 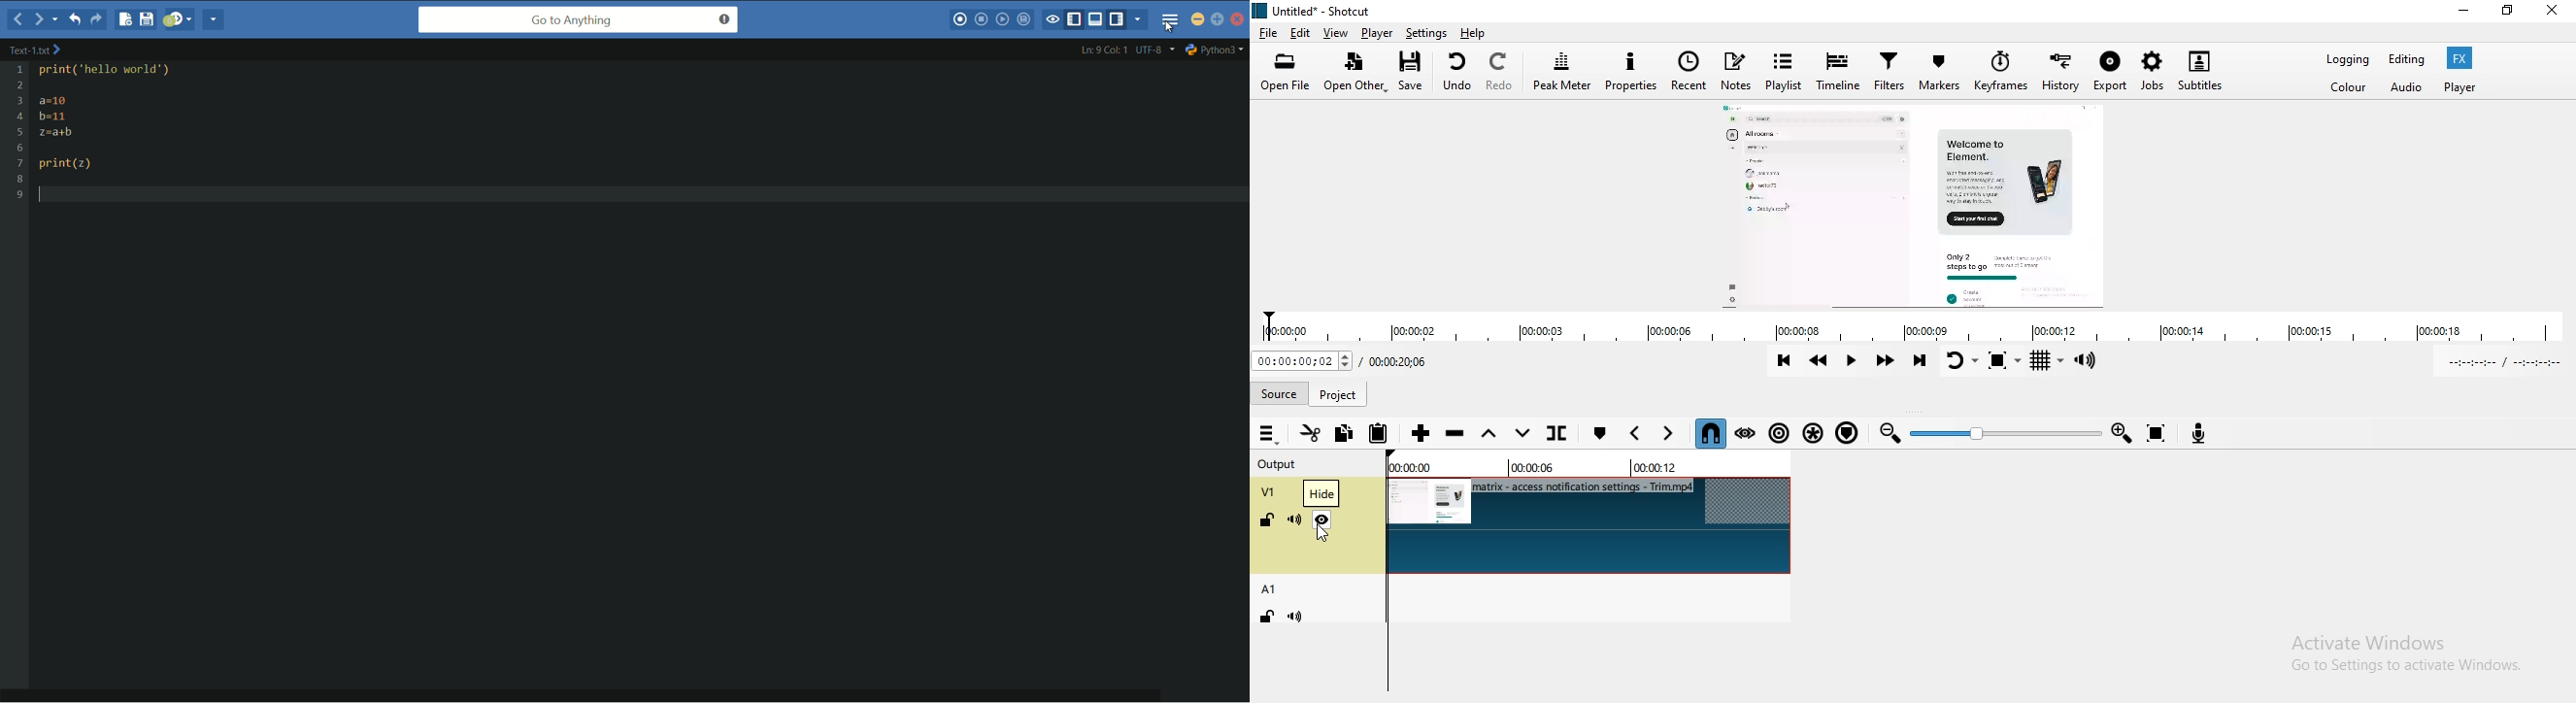 What do you see at coordinates (1922, 362) in the screenshot?
I see `Skip to the next point ` at bounding box center [1922, 362].